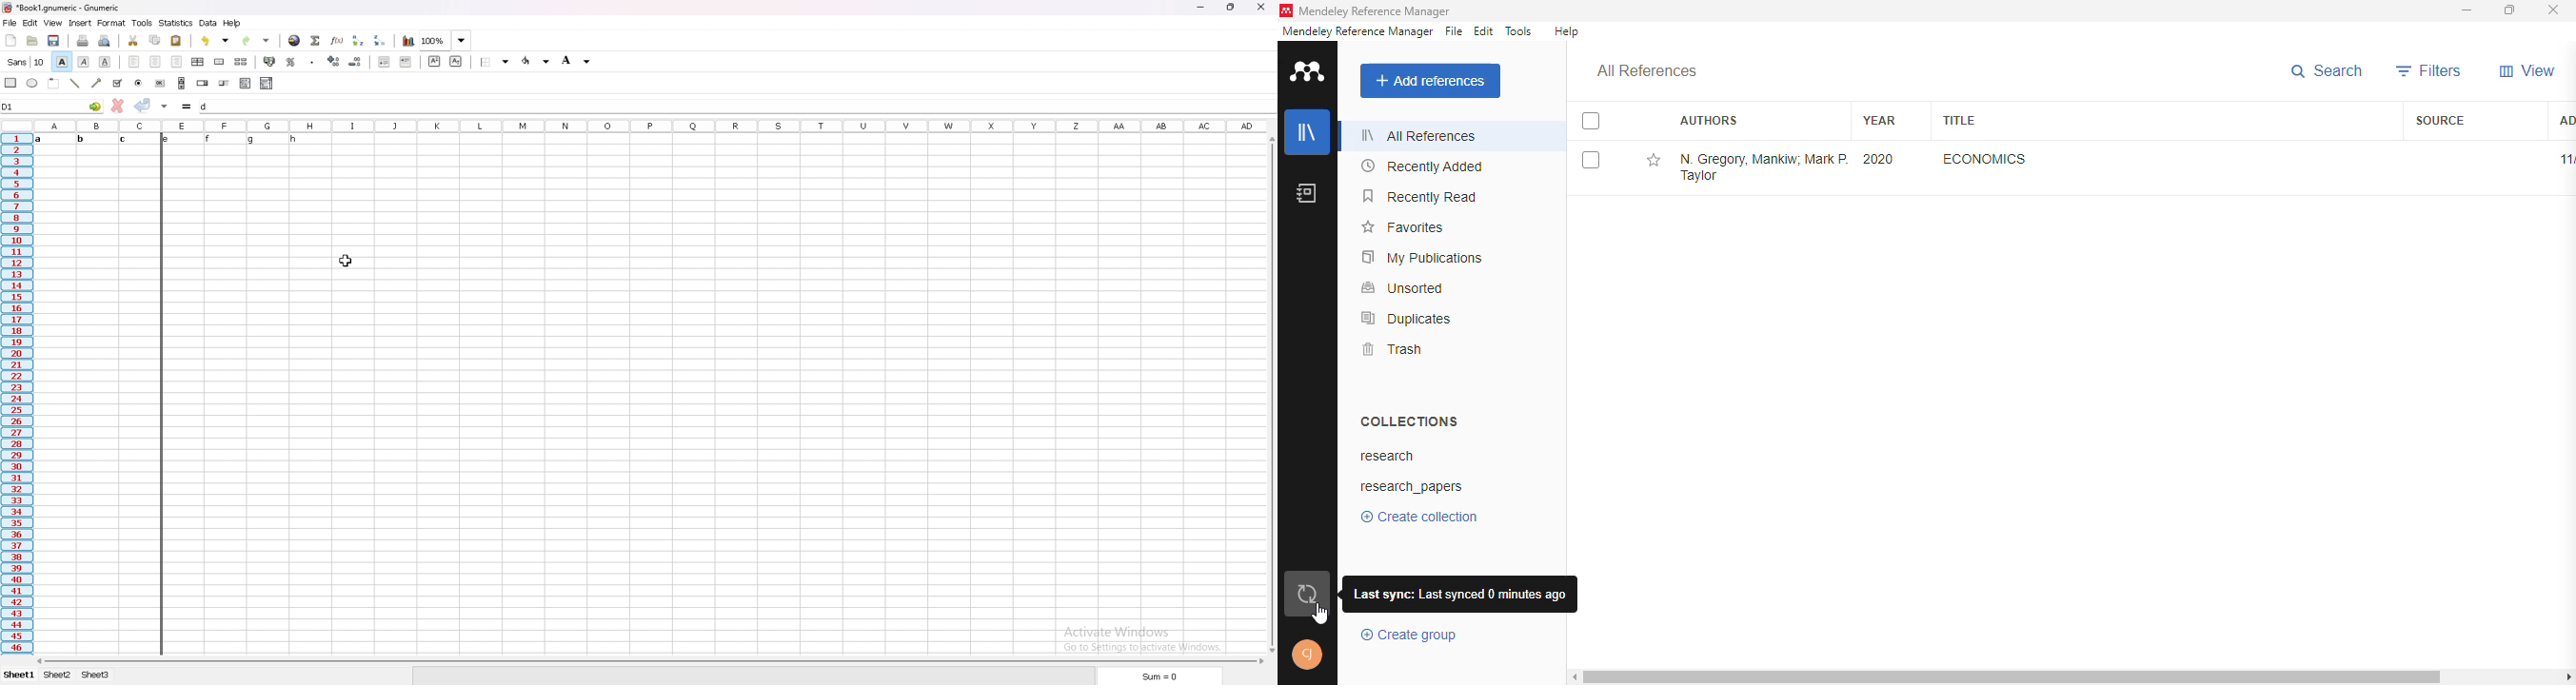 Image resolution: width=2576 pixels, height=700 pixels. What do you see at coordinates (83, 41) in the screenshot?
I see `print` at bounding box center [83, 41].